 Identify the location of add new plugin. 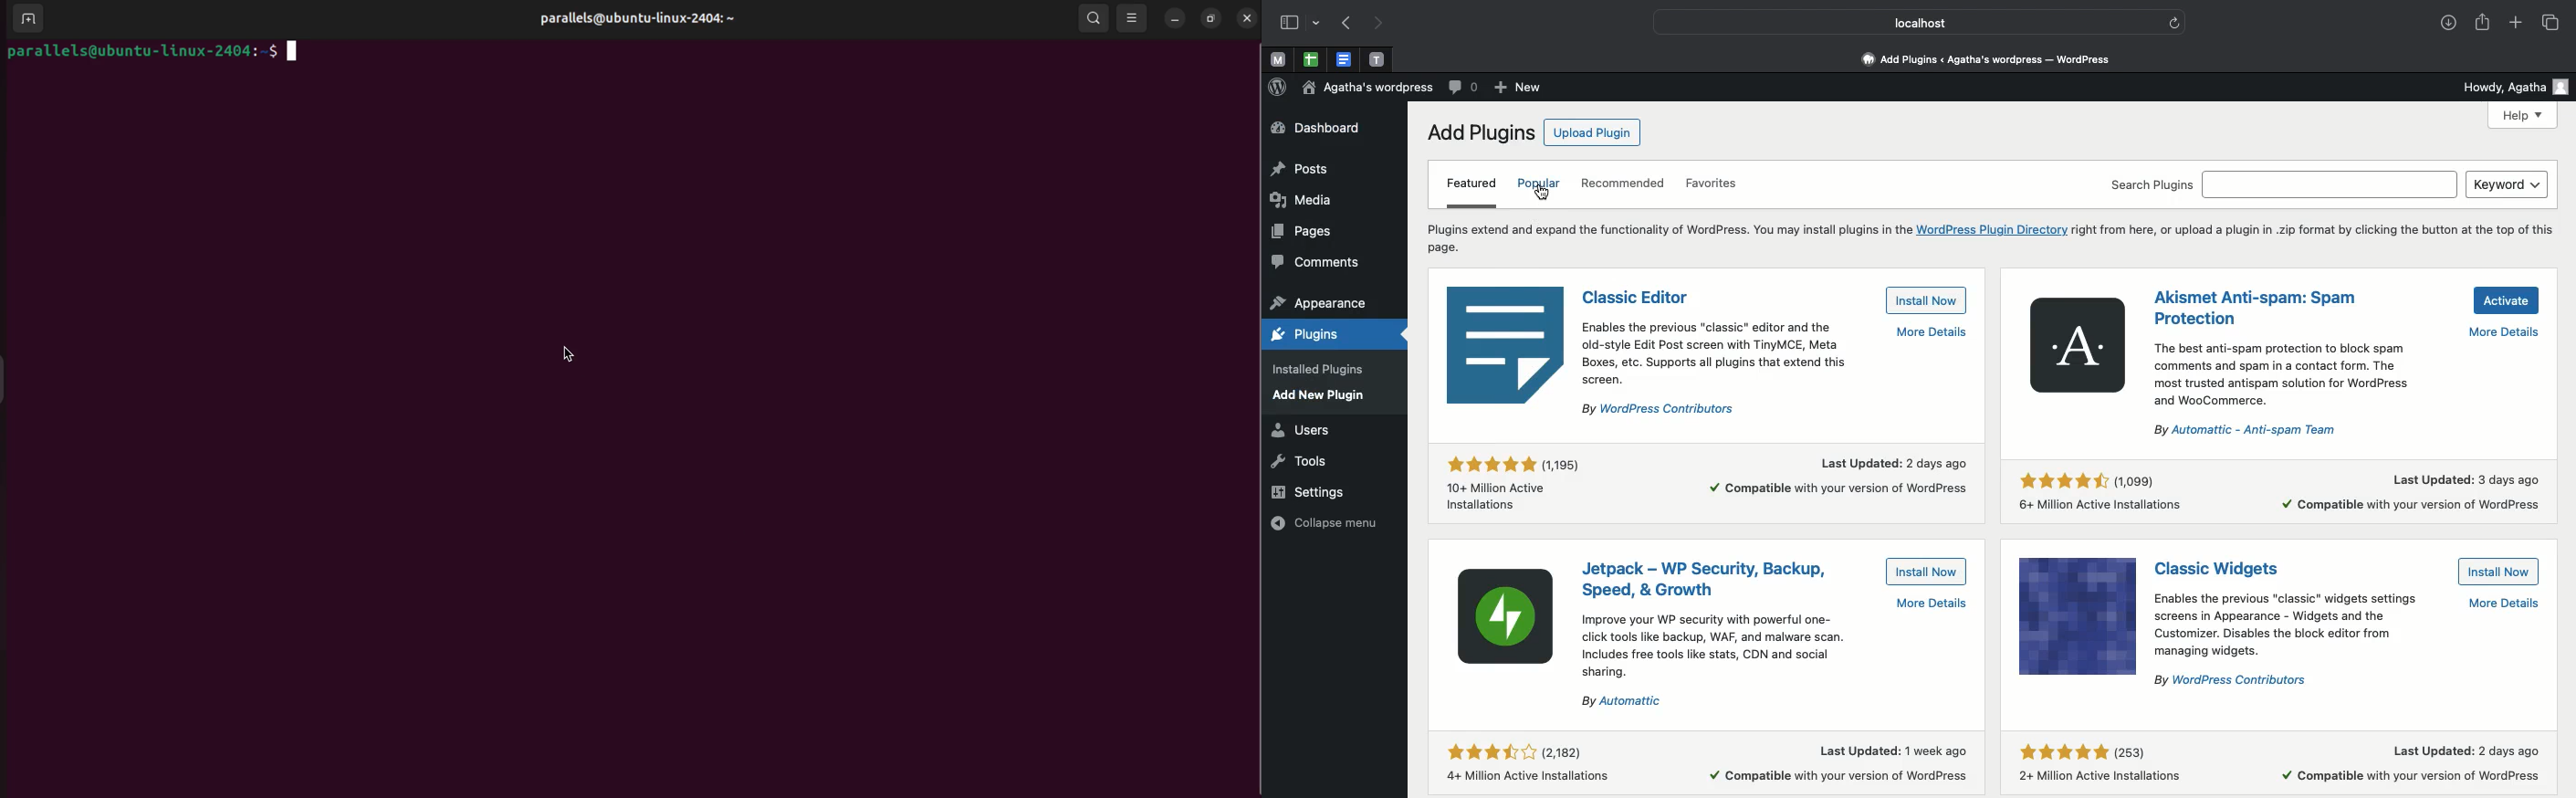
(1324, 395).